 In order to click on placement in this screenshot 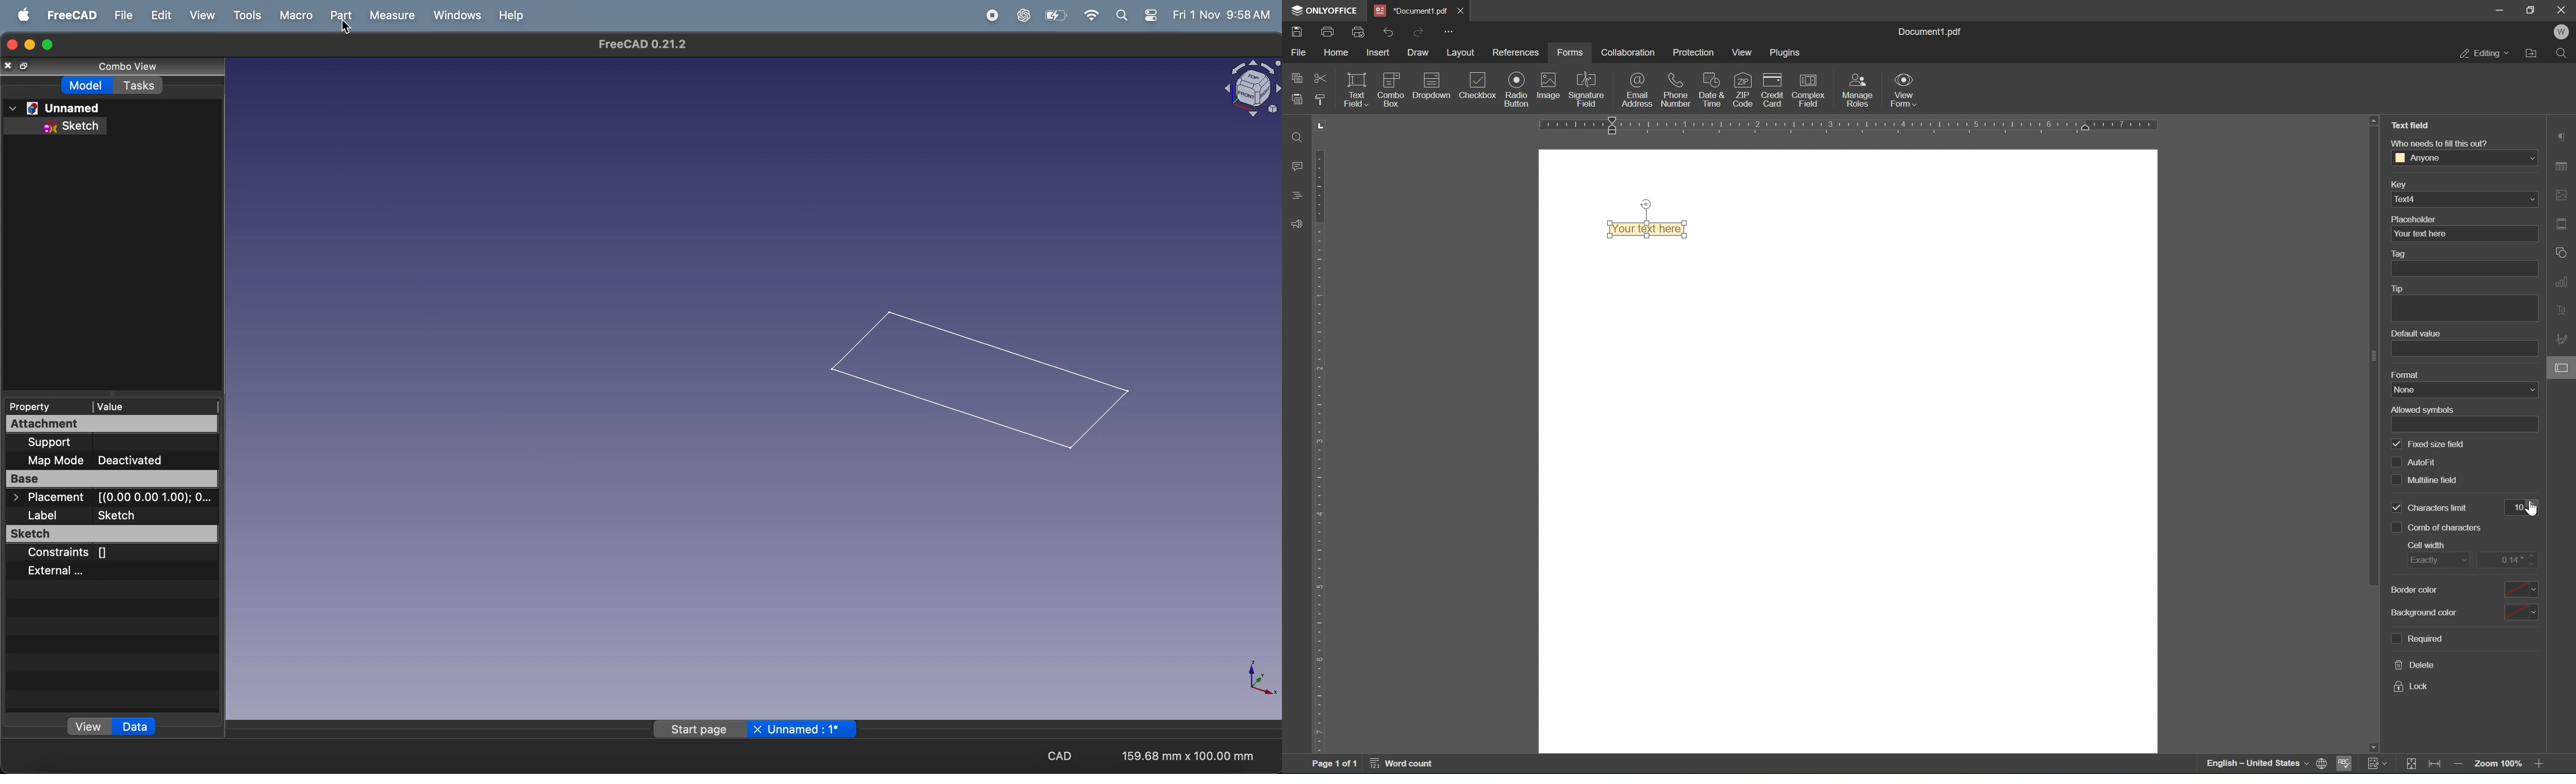, I will do `click(108, 497)`.